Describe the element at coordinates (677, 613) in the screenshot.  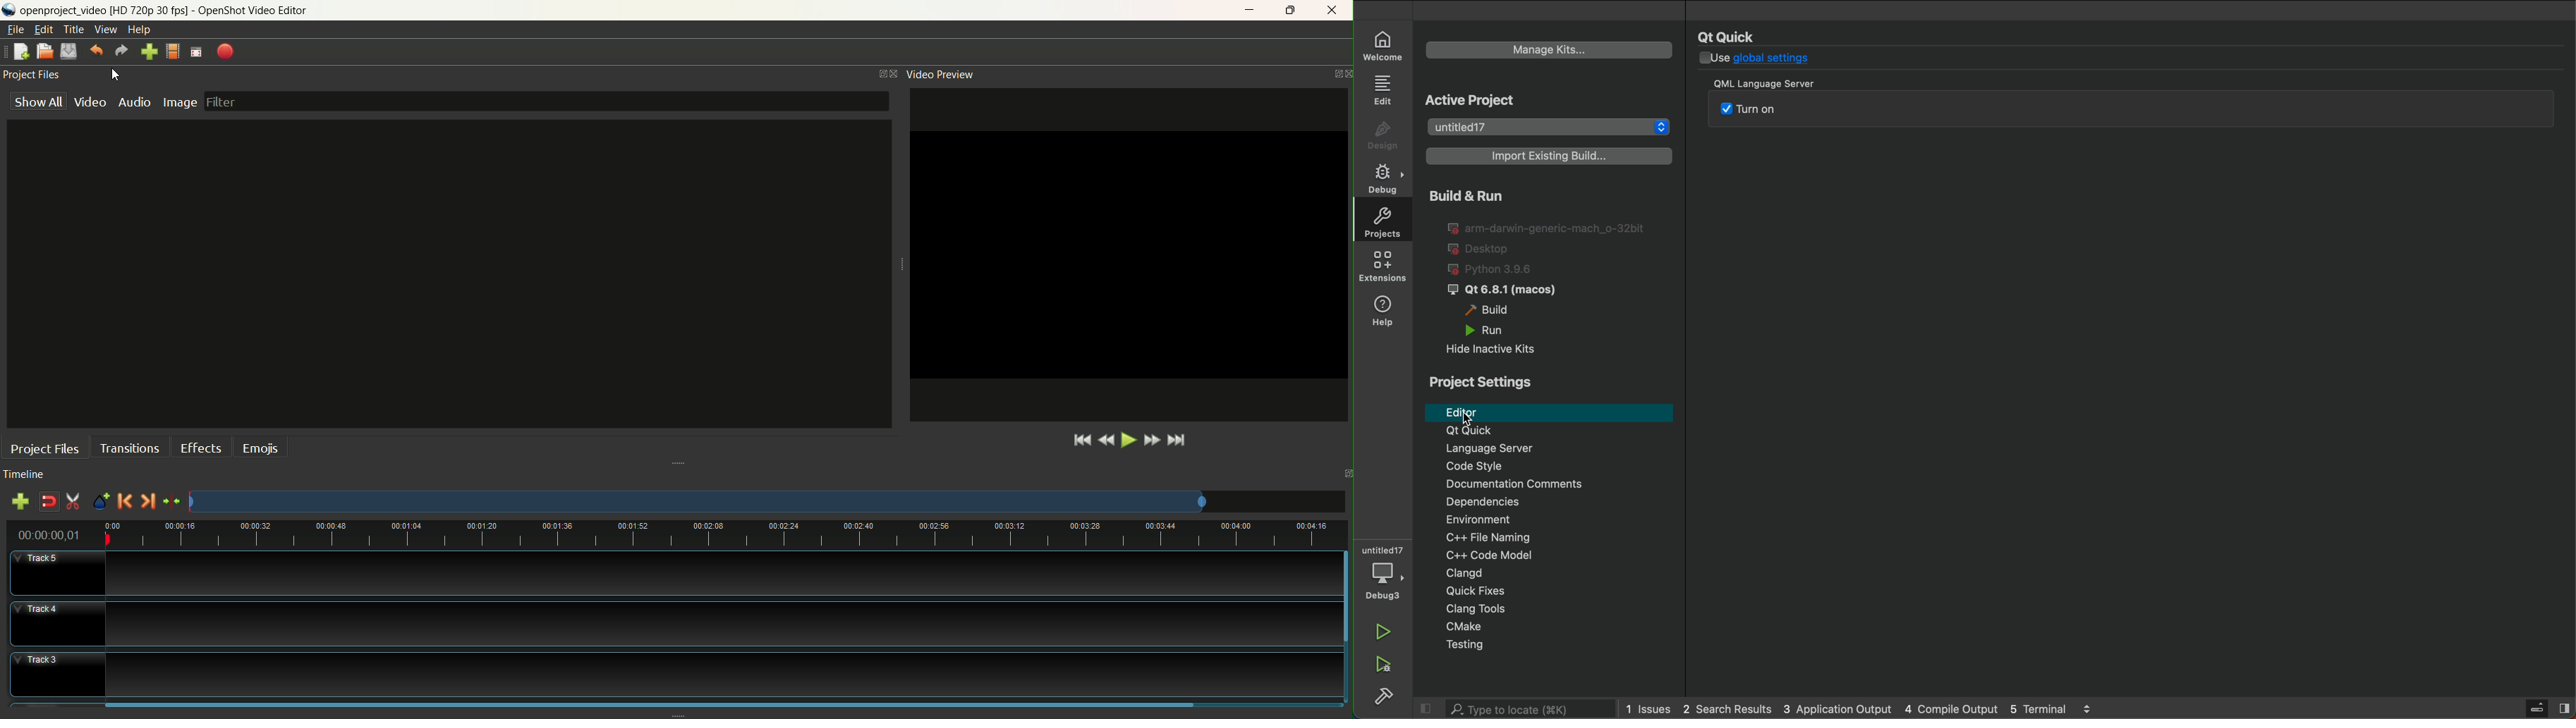
I see `track4` at that location.